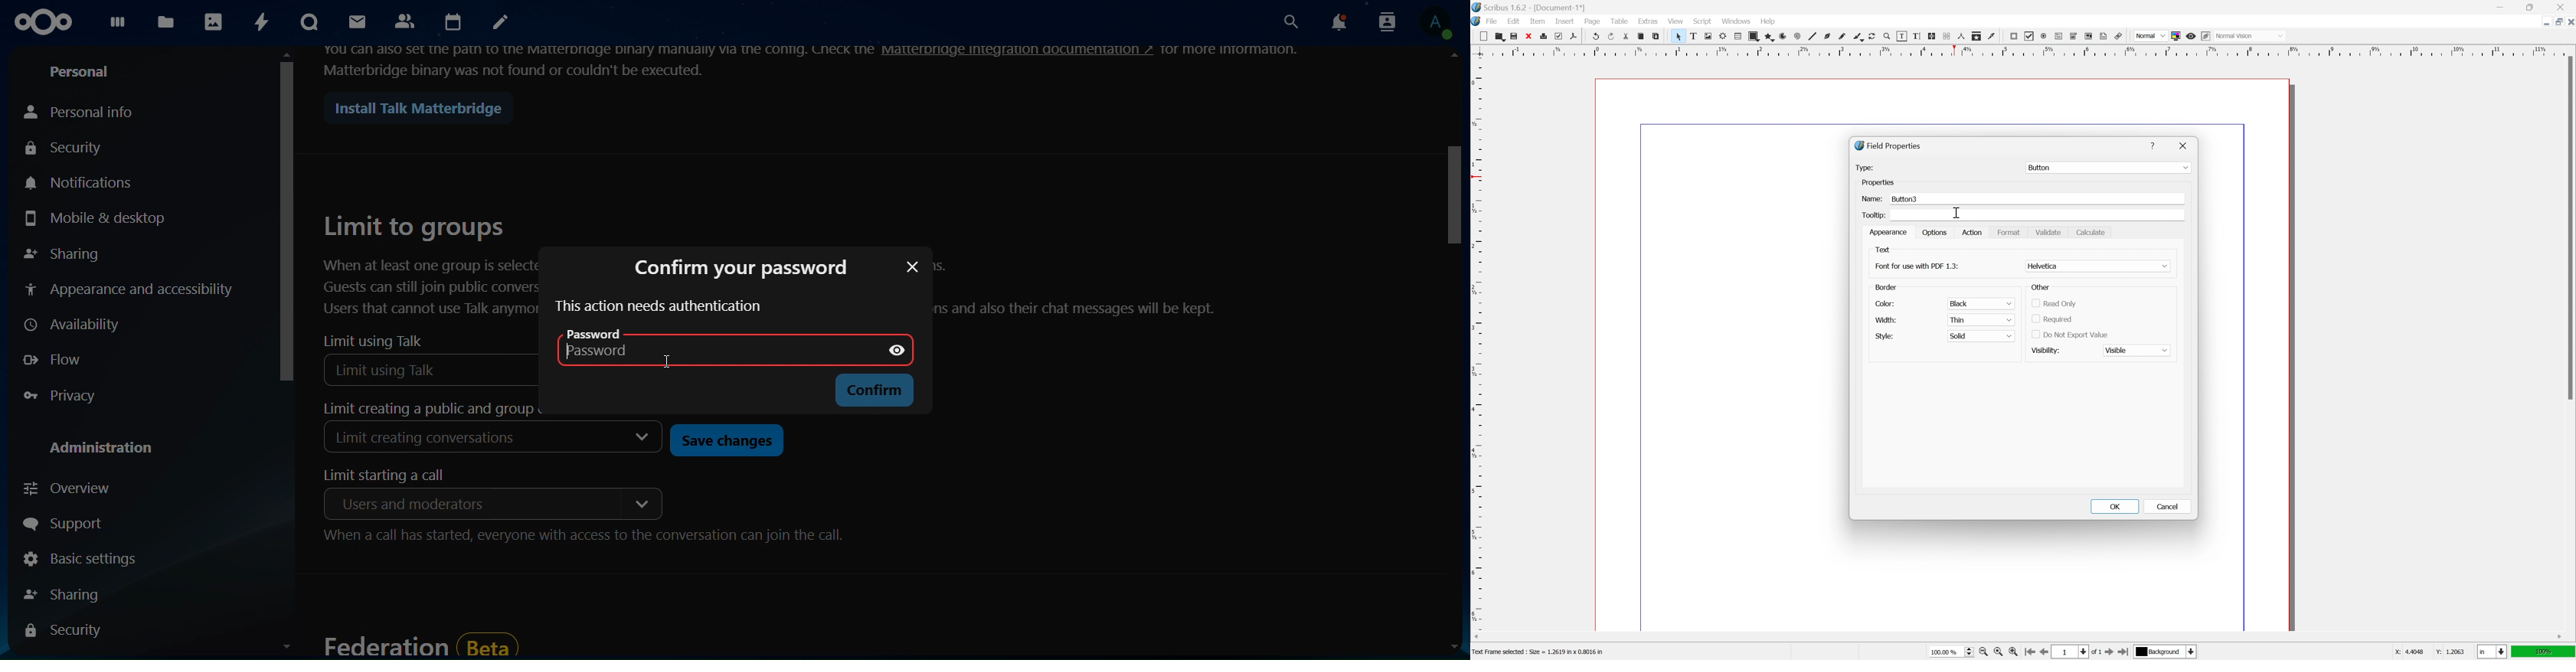 The height and width of the screenshot is (672, 2576). What do you see at coordinates (2074, 35) in the screenshot?
I see `pdf combo box` at bounding box center [2074, 35].